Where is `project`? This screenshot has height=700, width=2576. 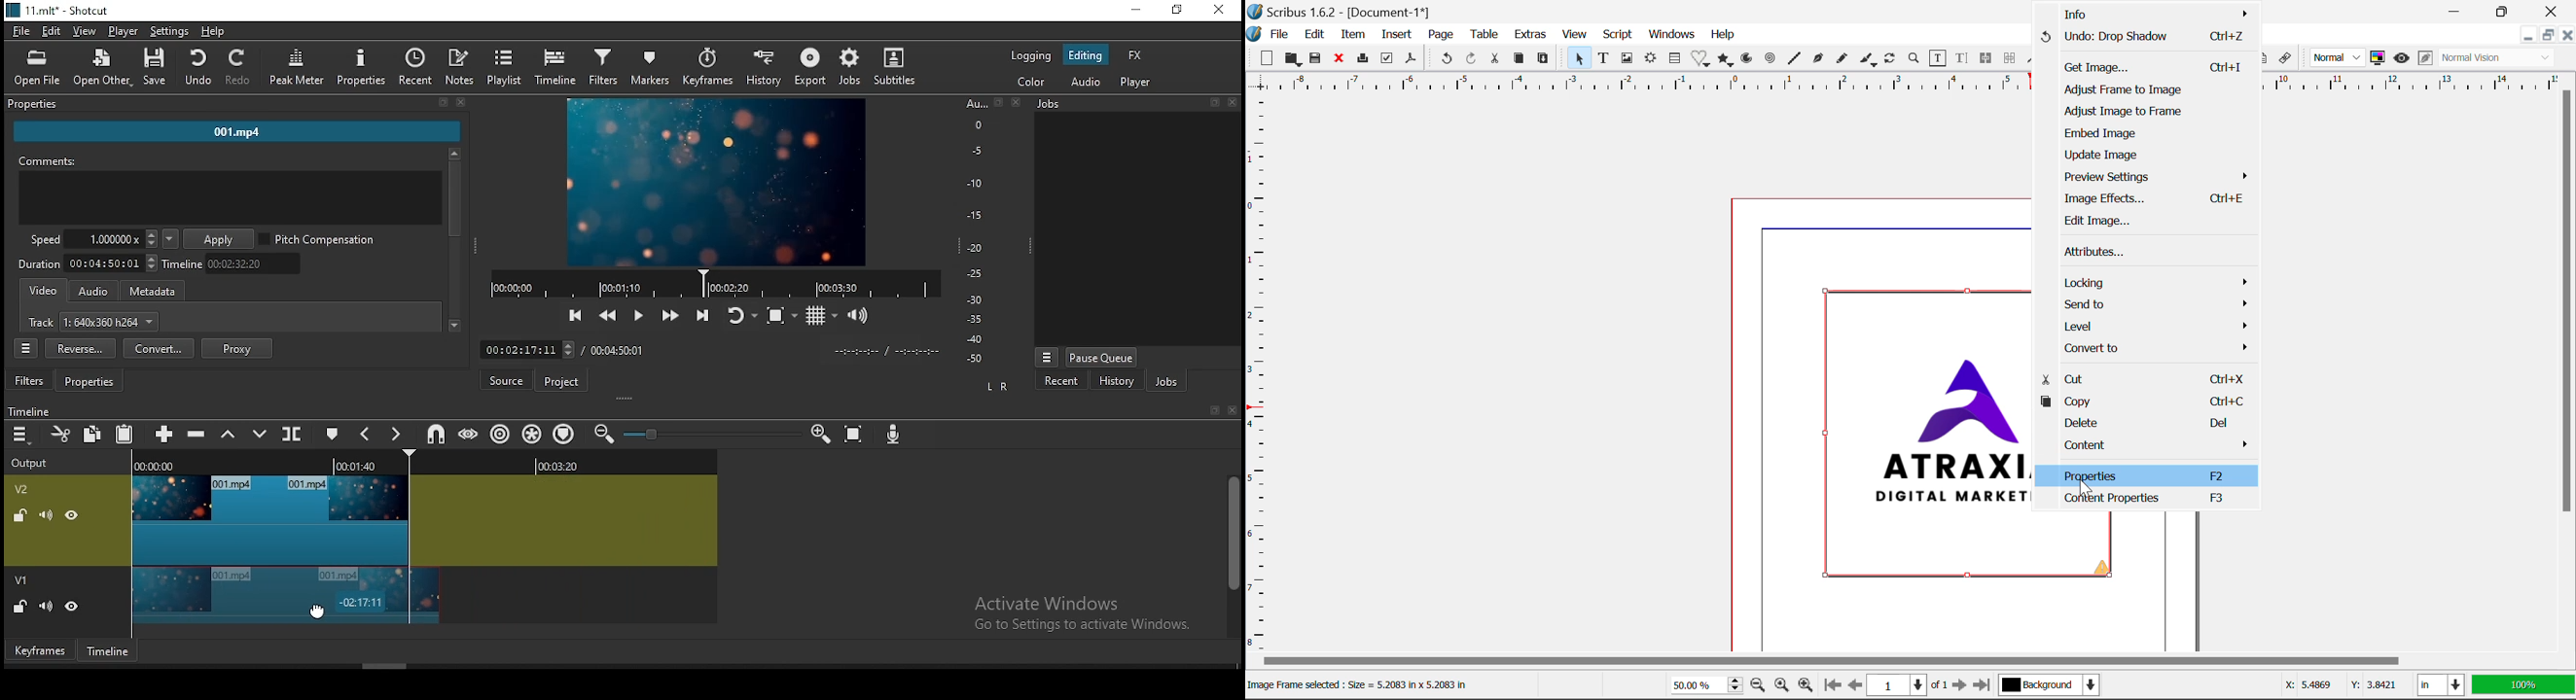 project is located at coordinates (563, 381).